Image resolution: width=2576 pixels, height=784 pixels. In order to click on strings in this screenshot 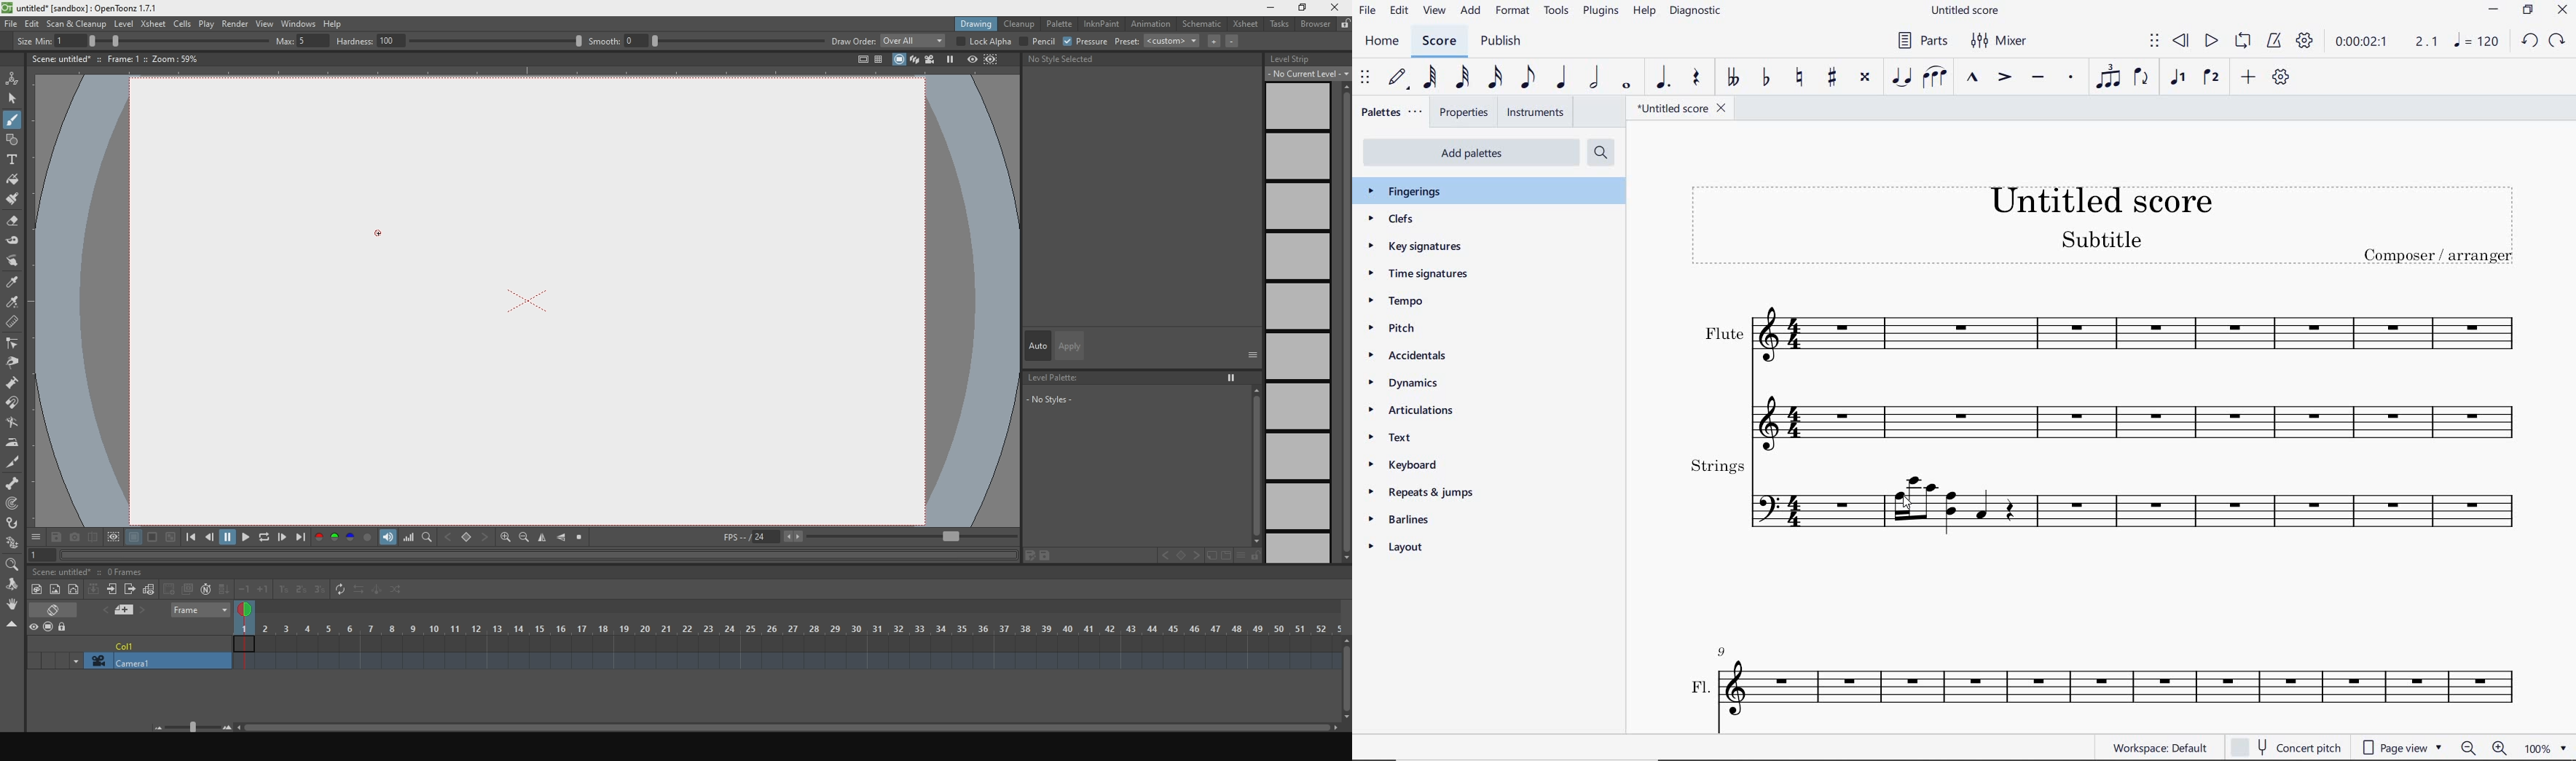, I will do `click(2104, 495)`.